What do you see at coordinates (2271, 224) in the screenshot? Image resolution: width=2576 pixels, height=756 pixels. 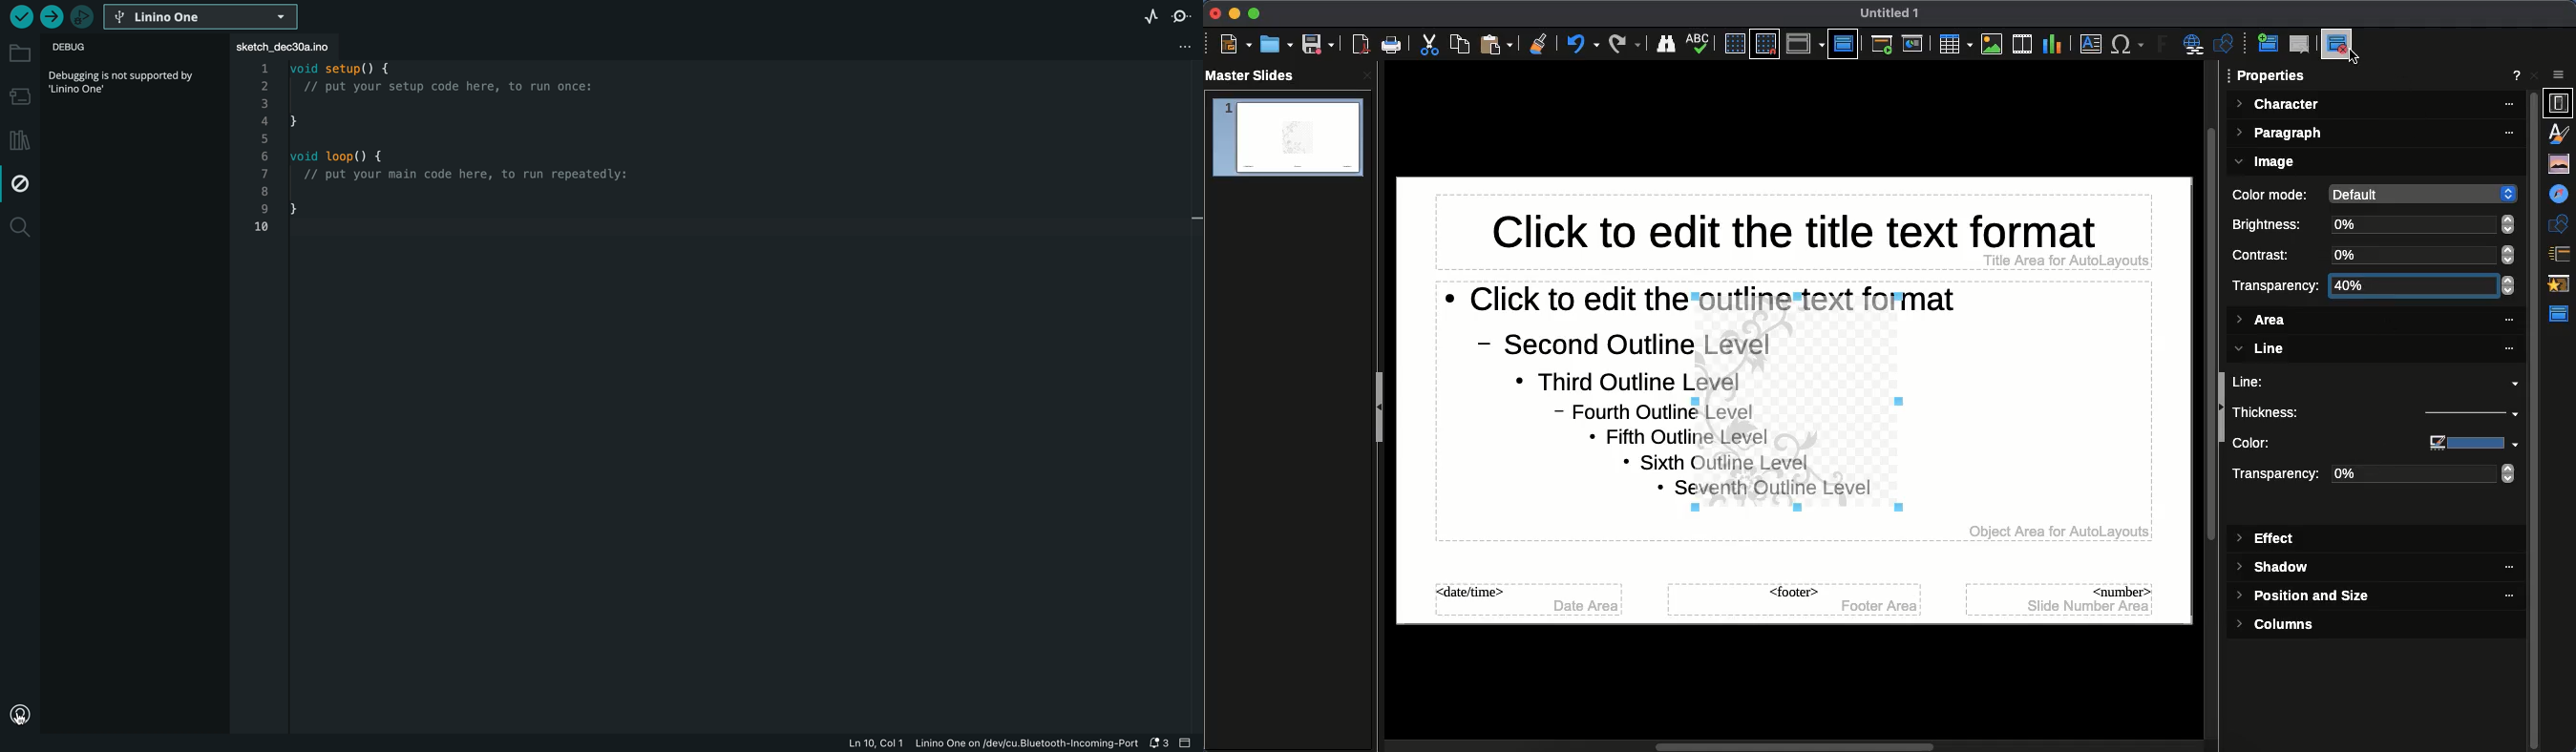 I see `Brightness` at bounding box center [2271, 224].